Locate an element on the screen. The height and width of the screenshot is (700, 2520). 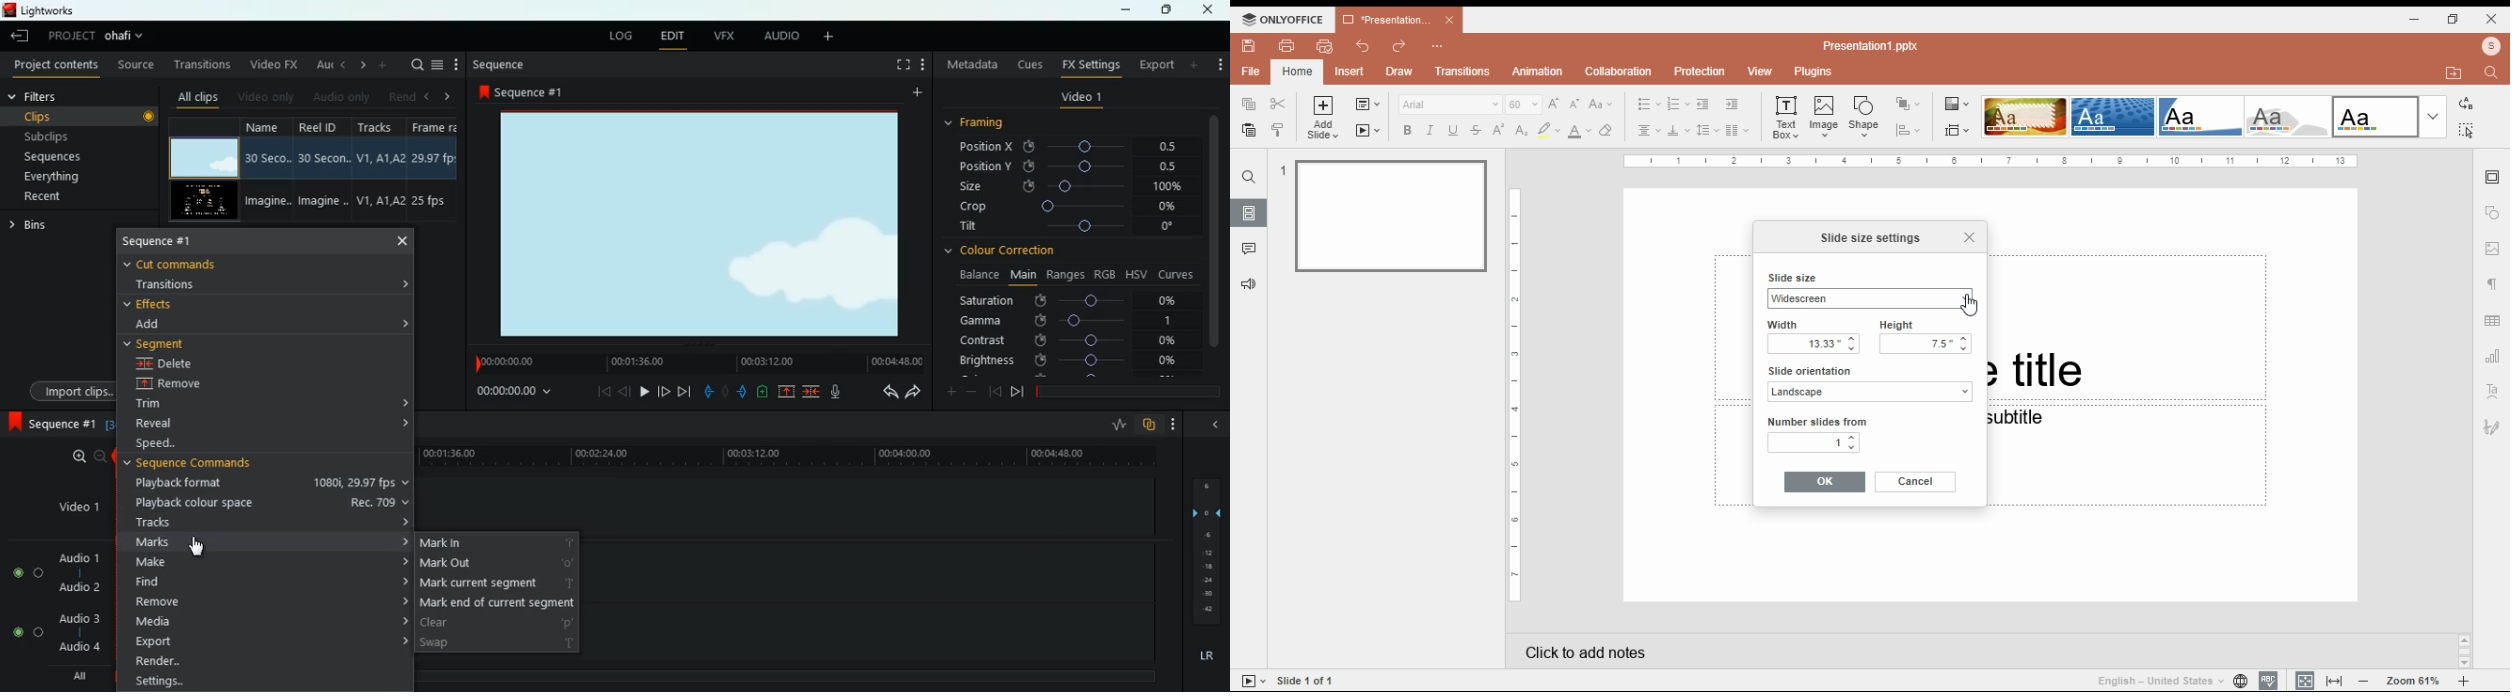
click add notes is located at coordinates (1582, 648).